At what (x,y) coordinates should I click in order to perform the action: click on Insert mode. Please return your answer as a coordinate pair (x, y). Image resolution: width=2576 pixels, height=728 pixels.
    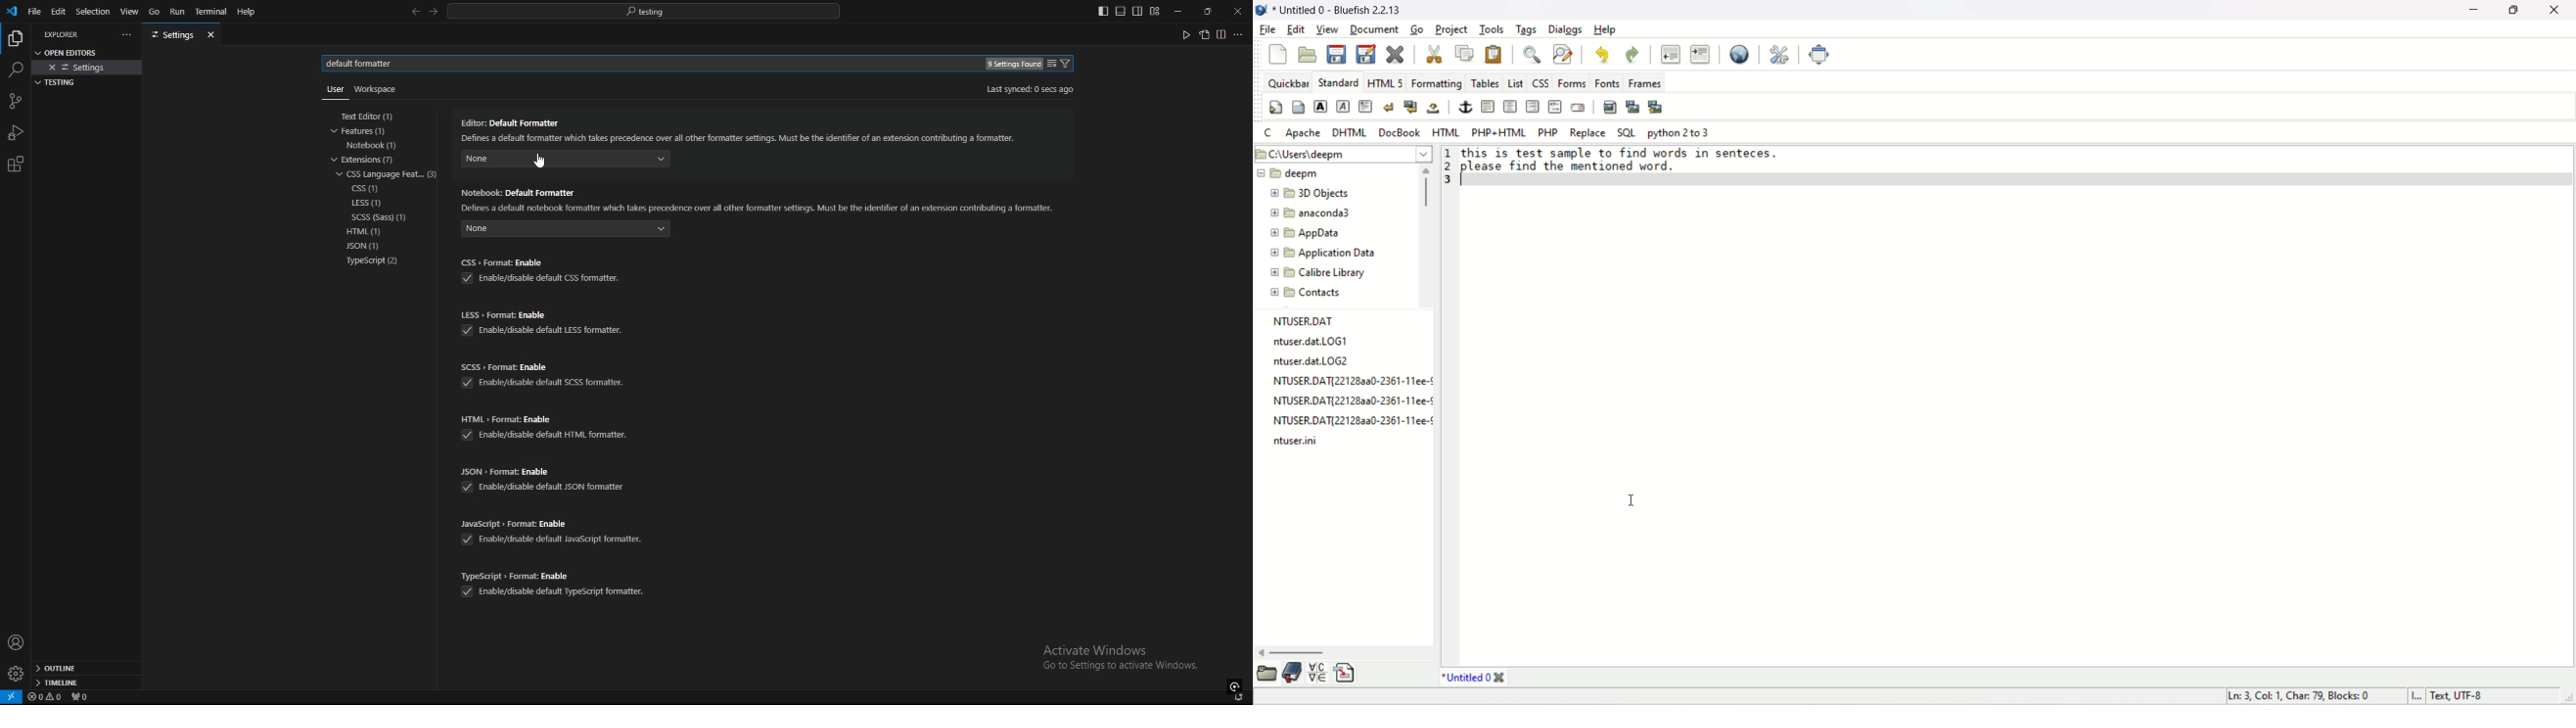
    Looking at the image, I should click on (2415, 695).